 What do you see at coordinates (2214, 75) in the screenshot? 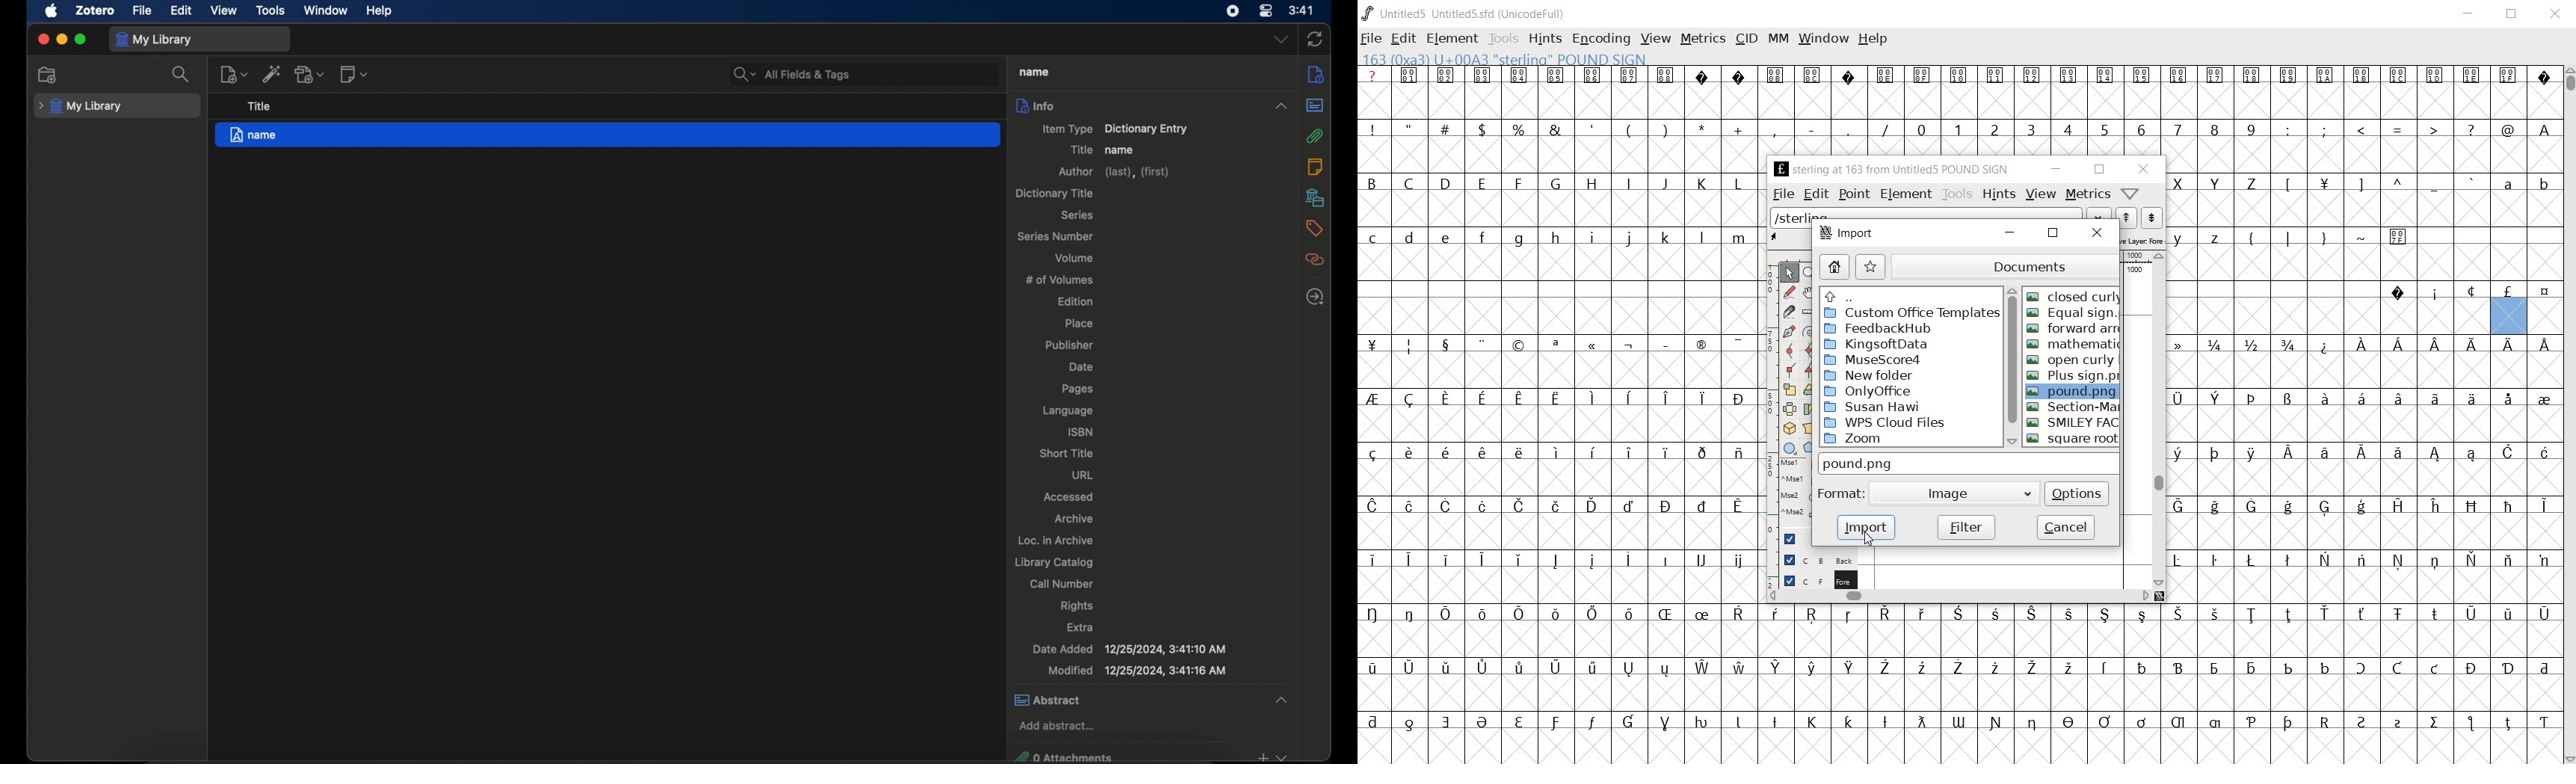
I see `Symbol` at bounding box center [2214, 75].